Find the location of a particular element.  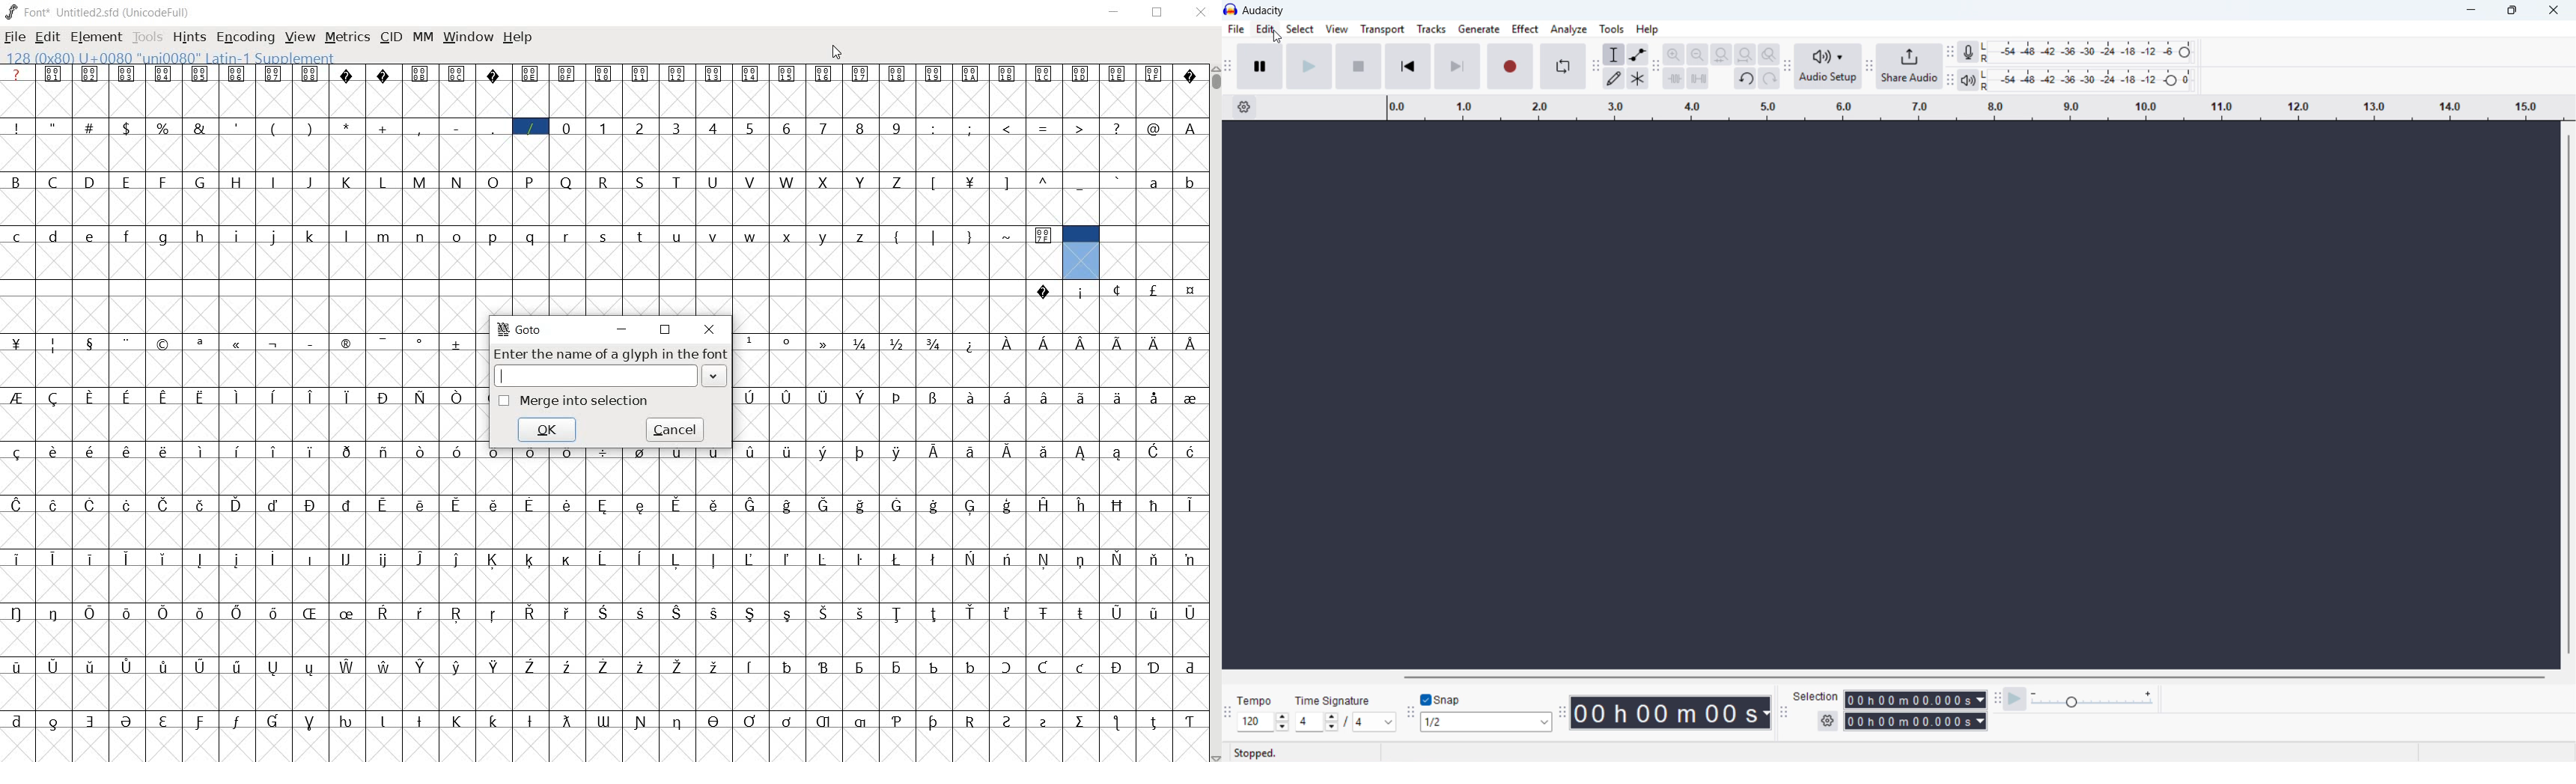

draw tool is located at coordinates (1614, 78).